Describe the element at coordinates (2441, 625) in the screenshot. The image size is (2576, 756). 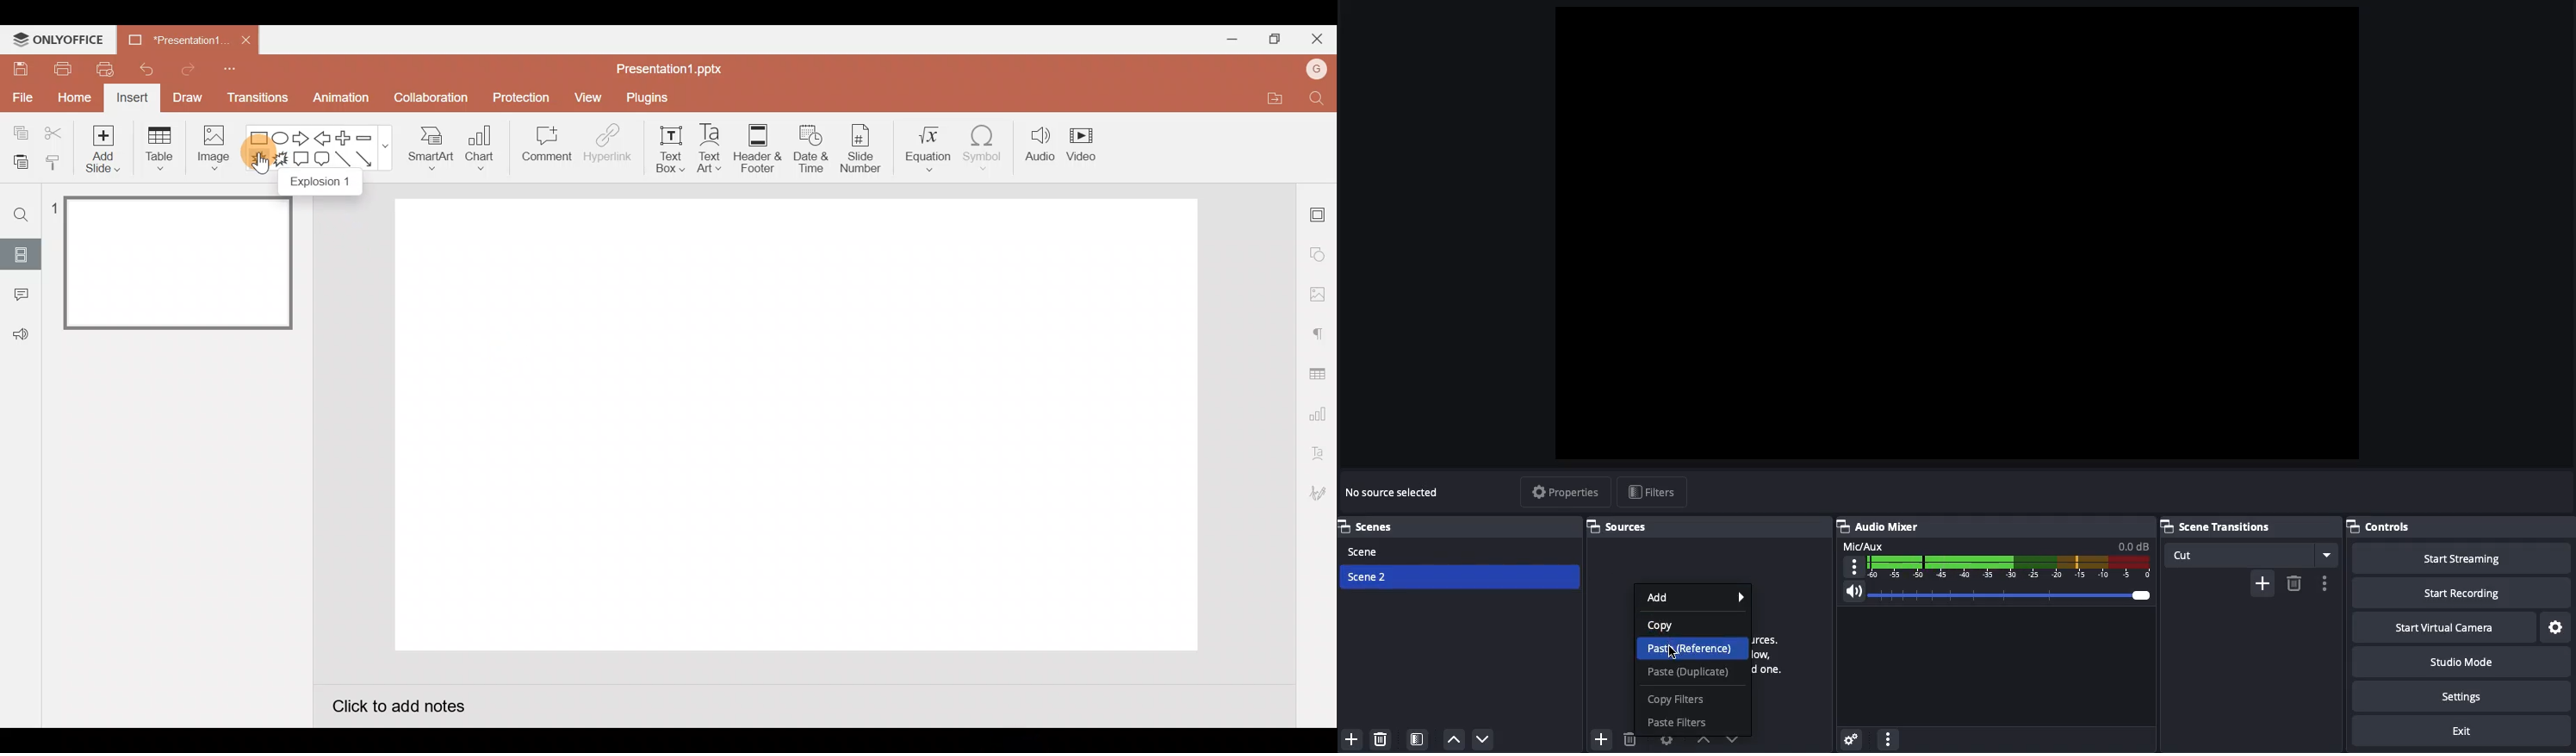
I see `Start virtual camera` at that location.